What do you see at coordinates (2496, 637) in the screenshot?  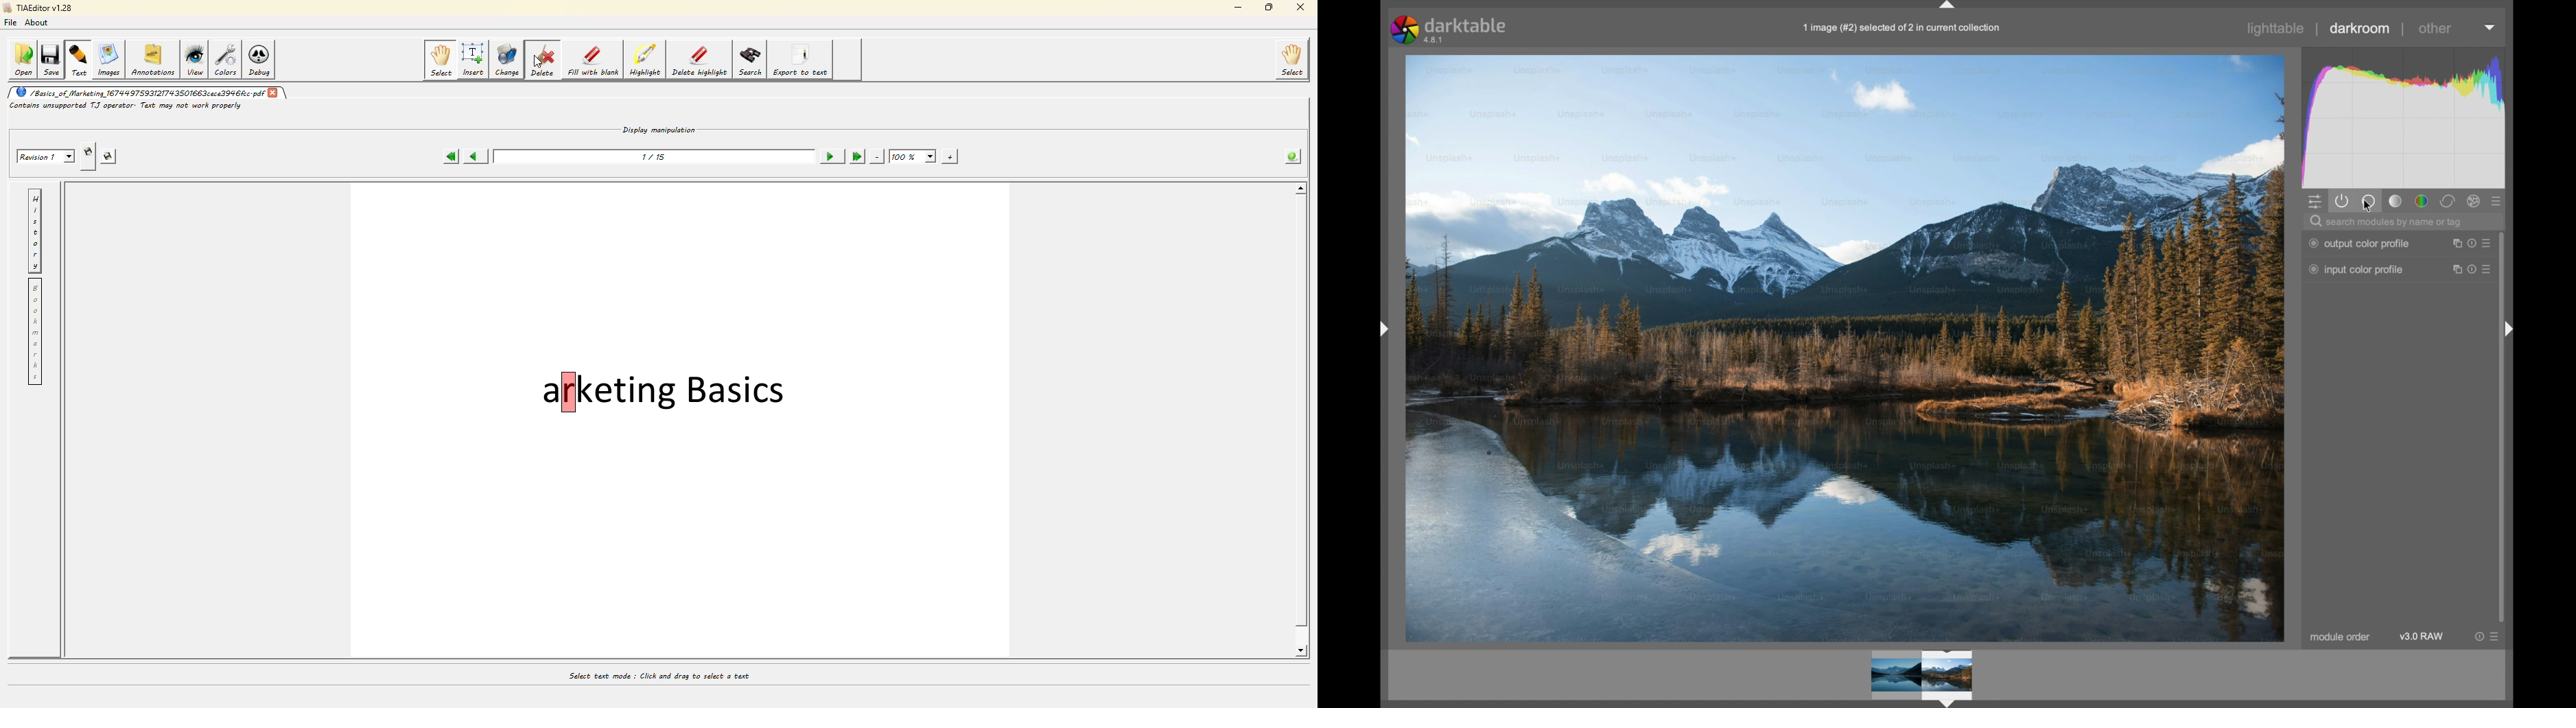 I see `presets` at bounding box center [2496, 637].